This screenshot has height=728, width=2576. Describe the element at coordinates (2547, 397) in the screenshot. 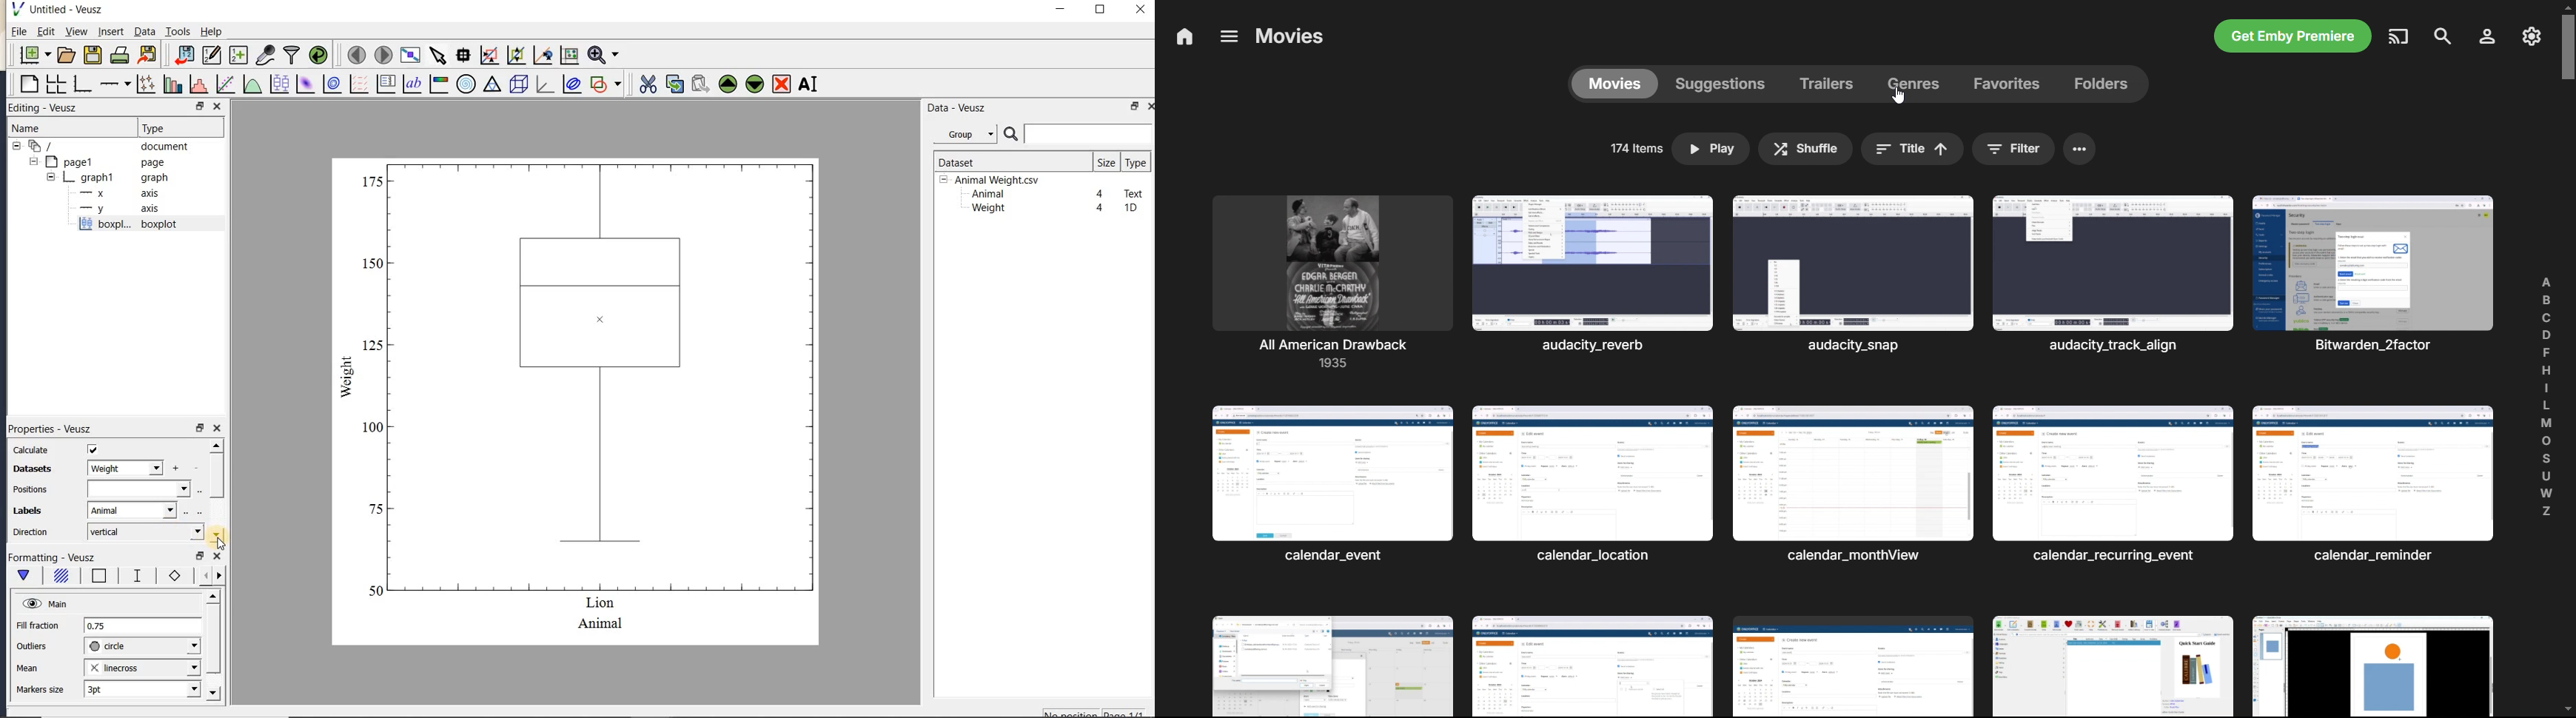

I see `ABCDFHILMOSUWZ` at that location.